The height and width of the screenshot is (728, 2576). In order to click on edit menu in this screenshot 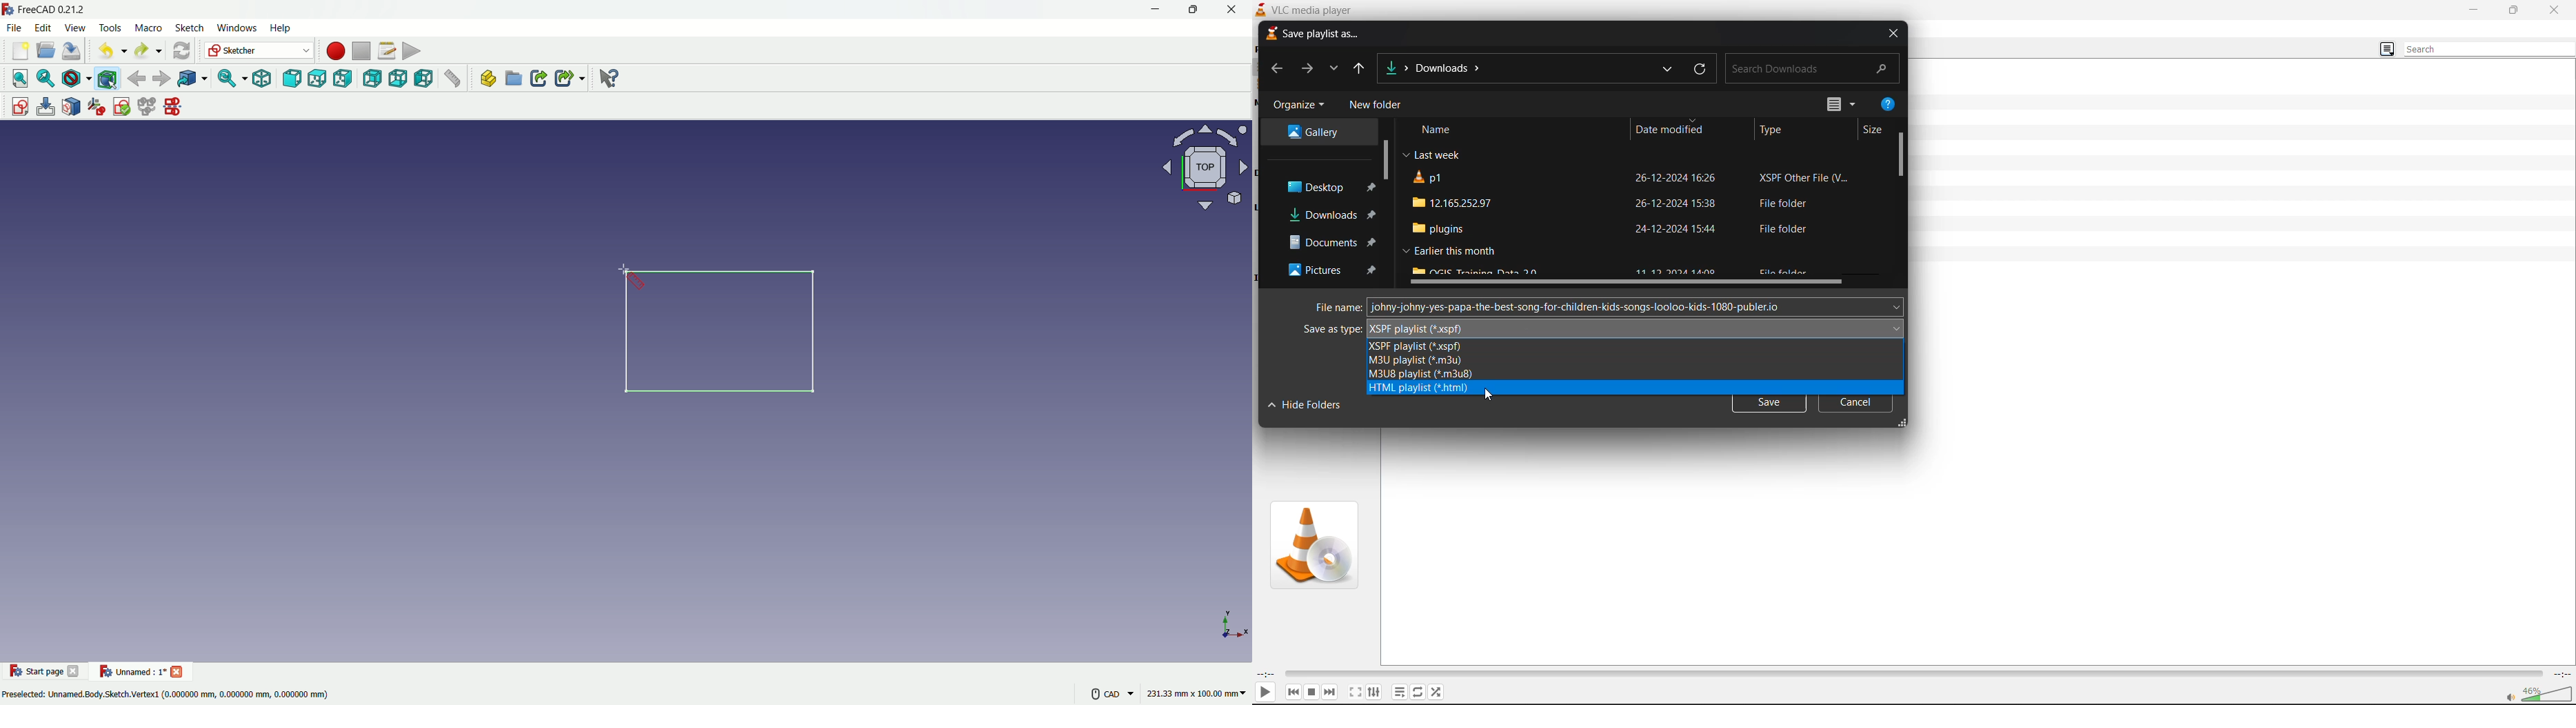, I will do `click(43, 27)`.